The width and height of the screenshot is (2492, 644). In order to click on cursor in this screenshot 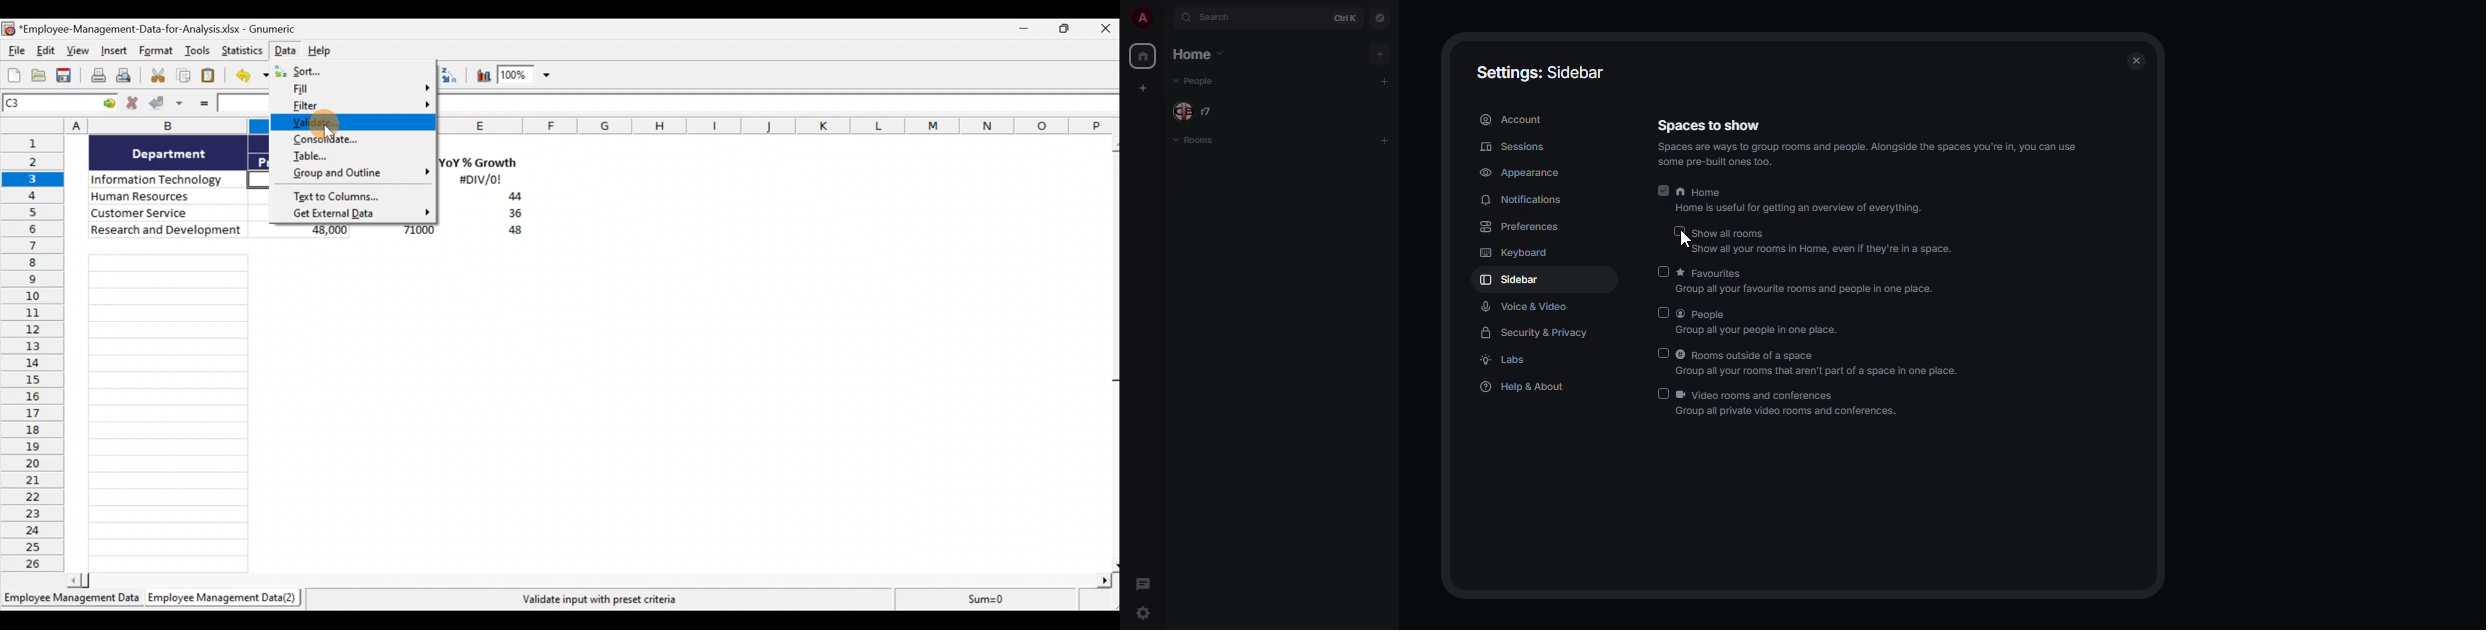, I will do `click(1684, 241)`.